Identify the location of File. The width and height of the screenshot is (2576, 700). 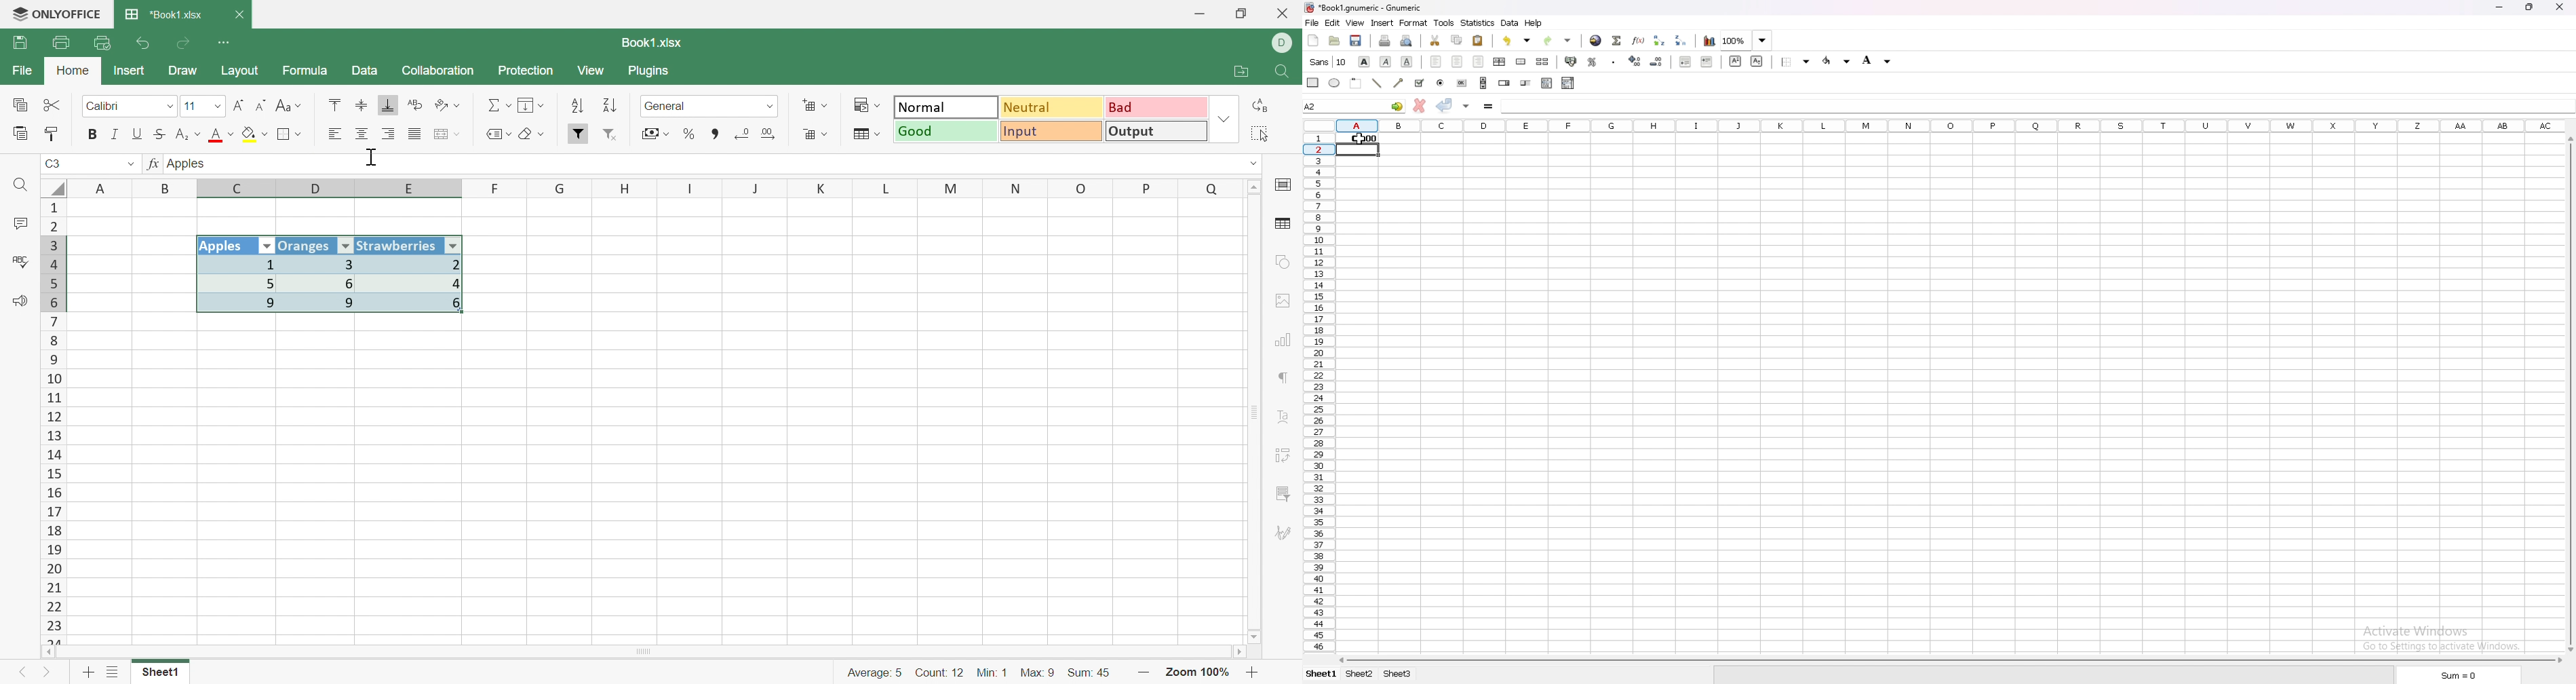
(19, 71).